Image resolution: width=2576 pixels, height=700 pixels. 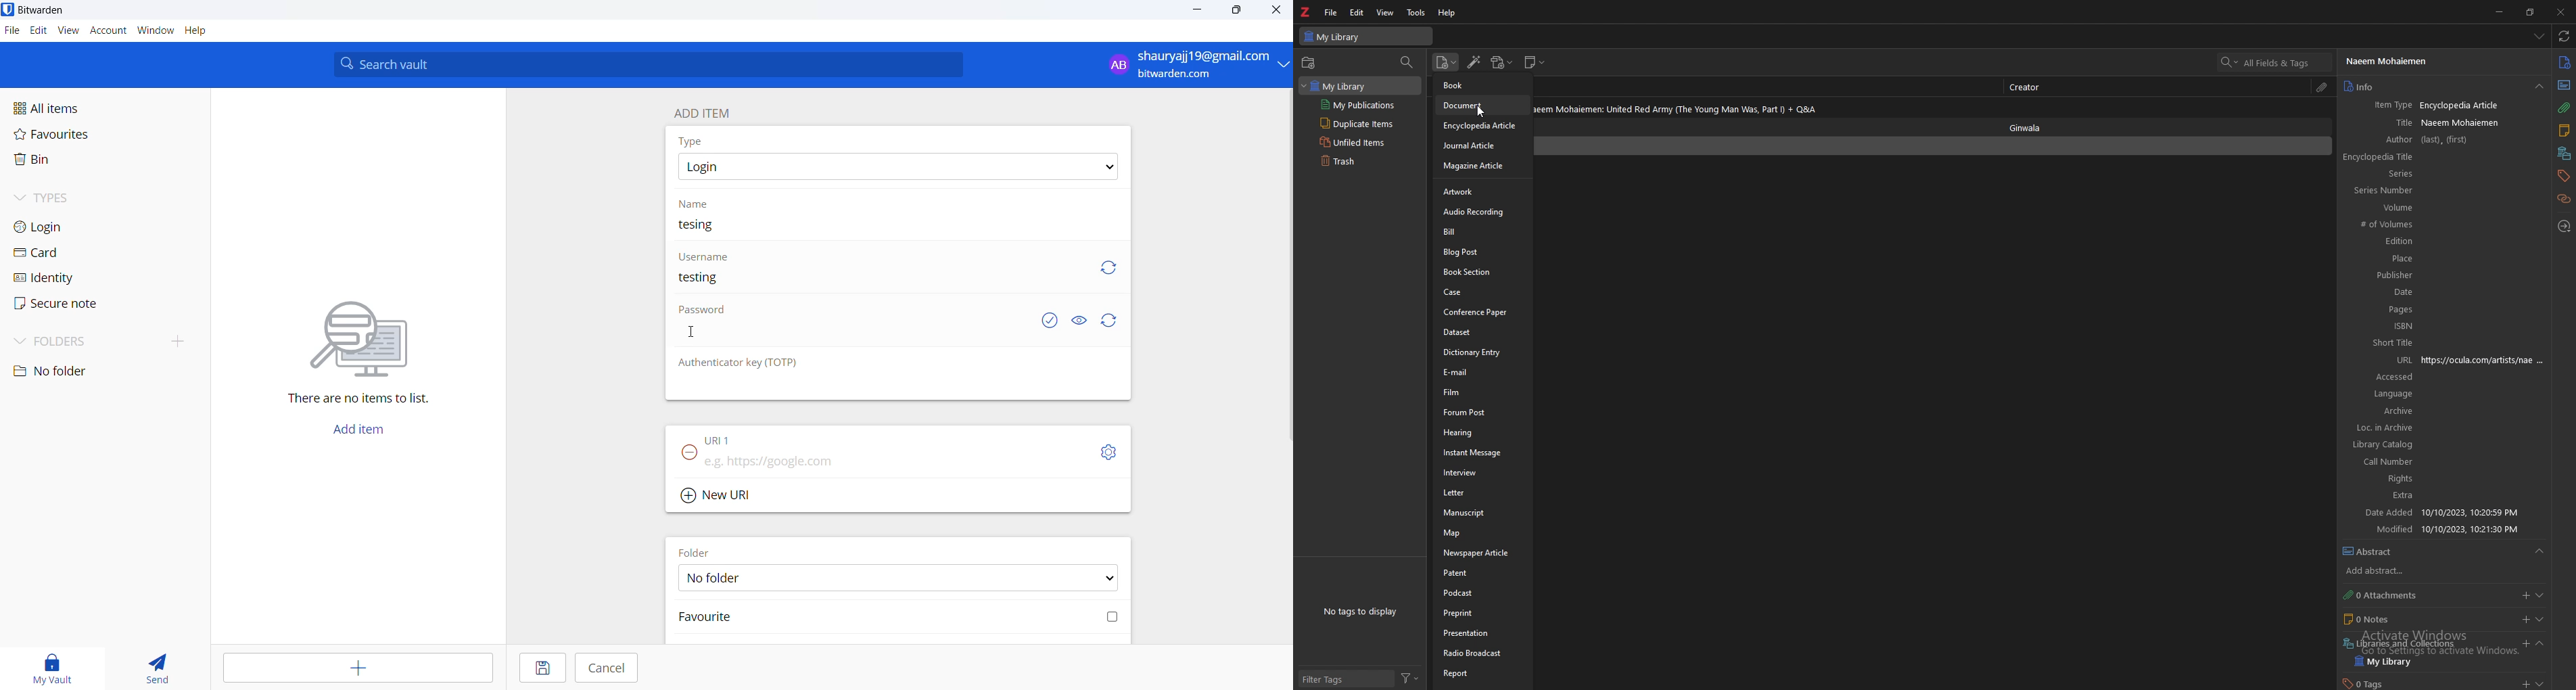 What do you see at coordinates (885, 386) in the screenshot?
I see `OTP text box` at bounding box center [885, 386].